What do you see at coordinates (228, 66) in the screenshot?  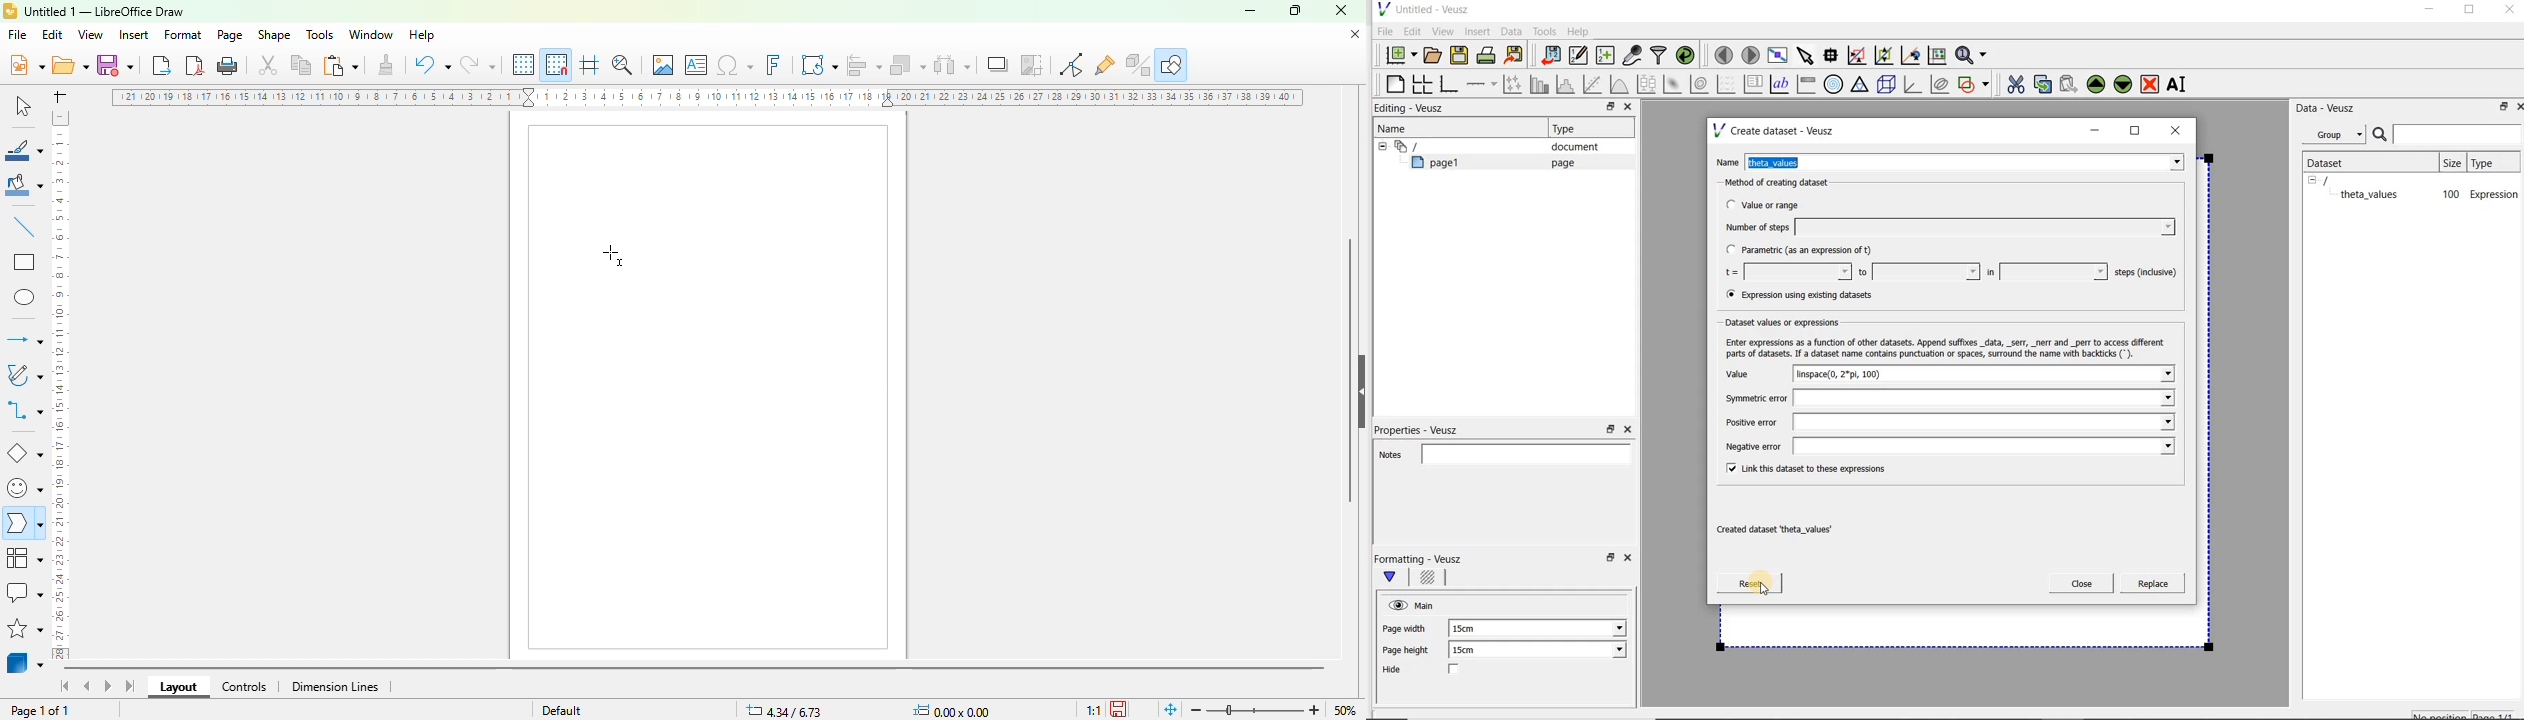 I see `print` at bounding box center [228, 66].